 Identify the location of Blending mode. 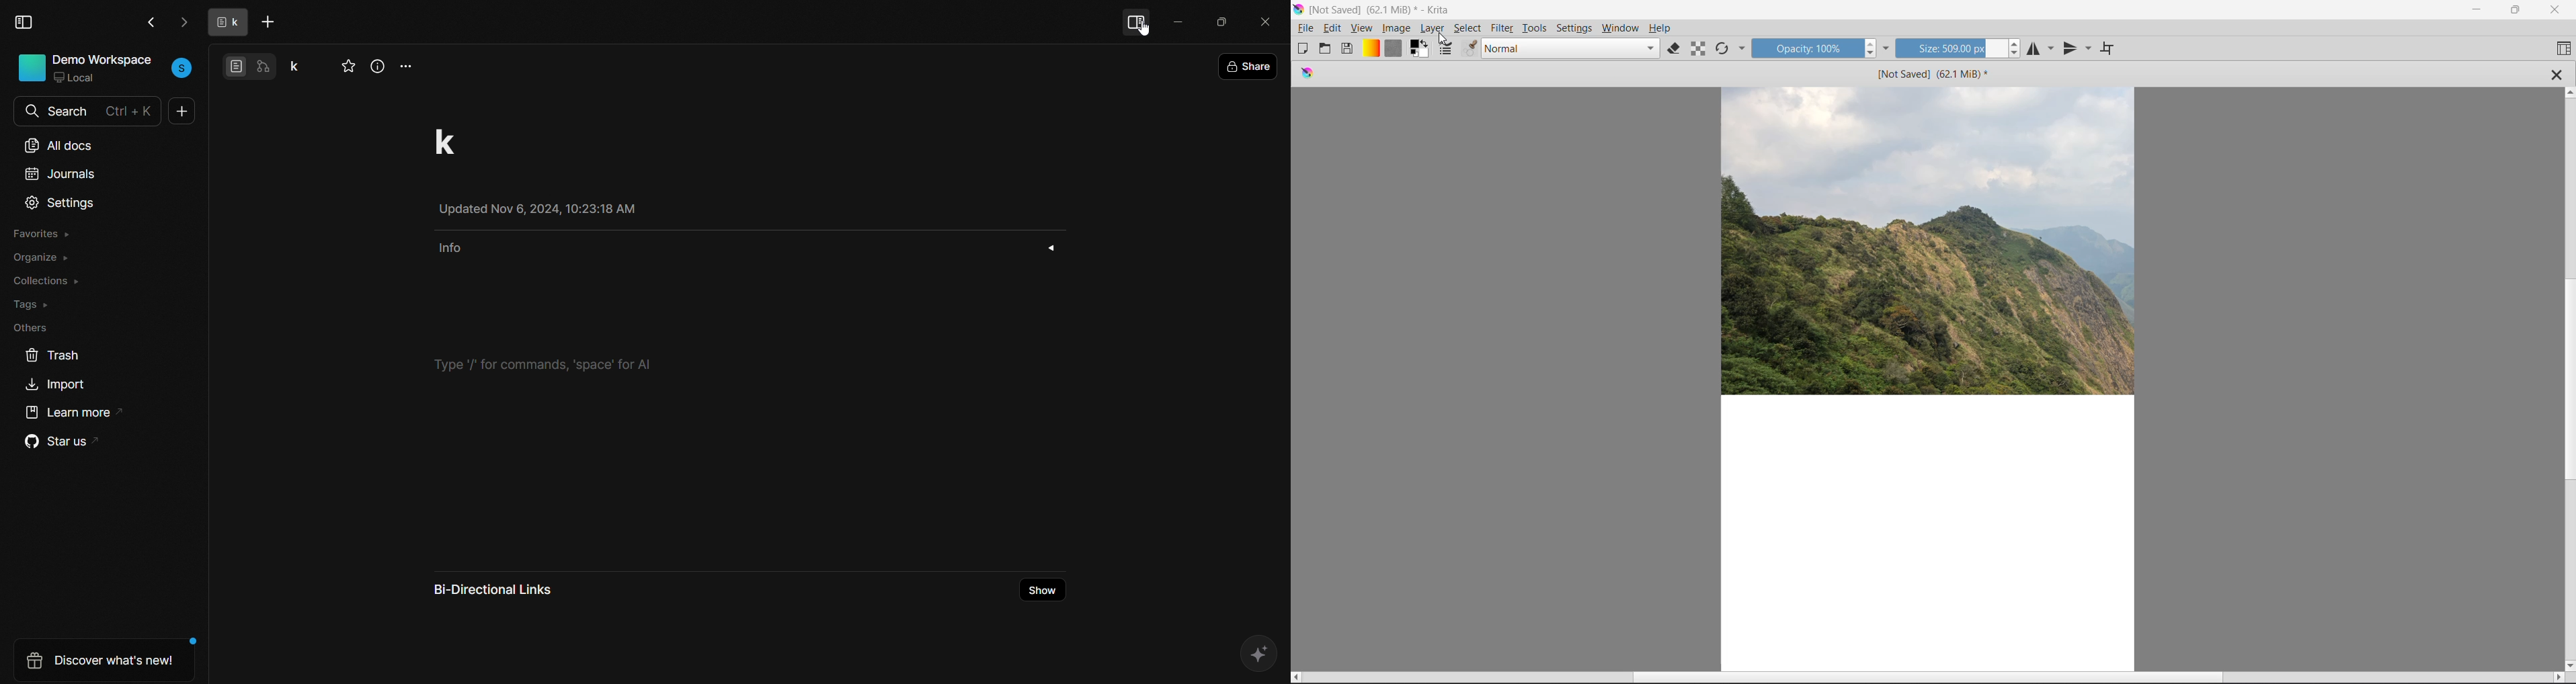
(1570, 49).